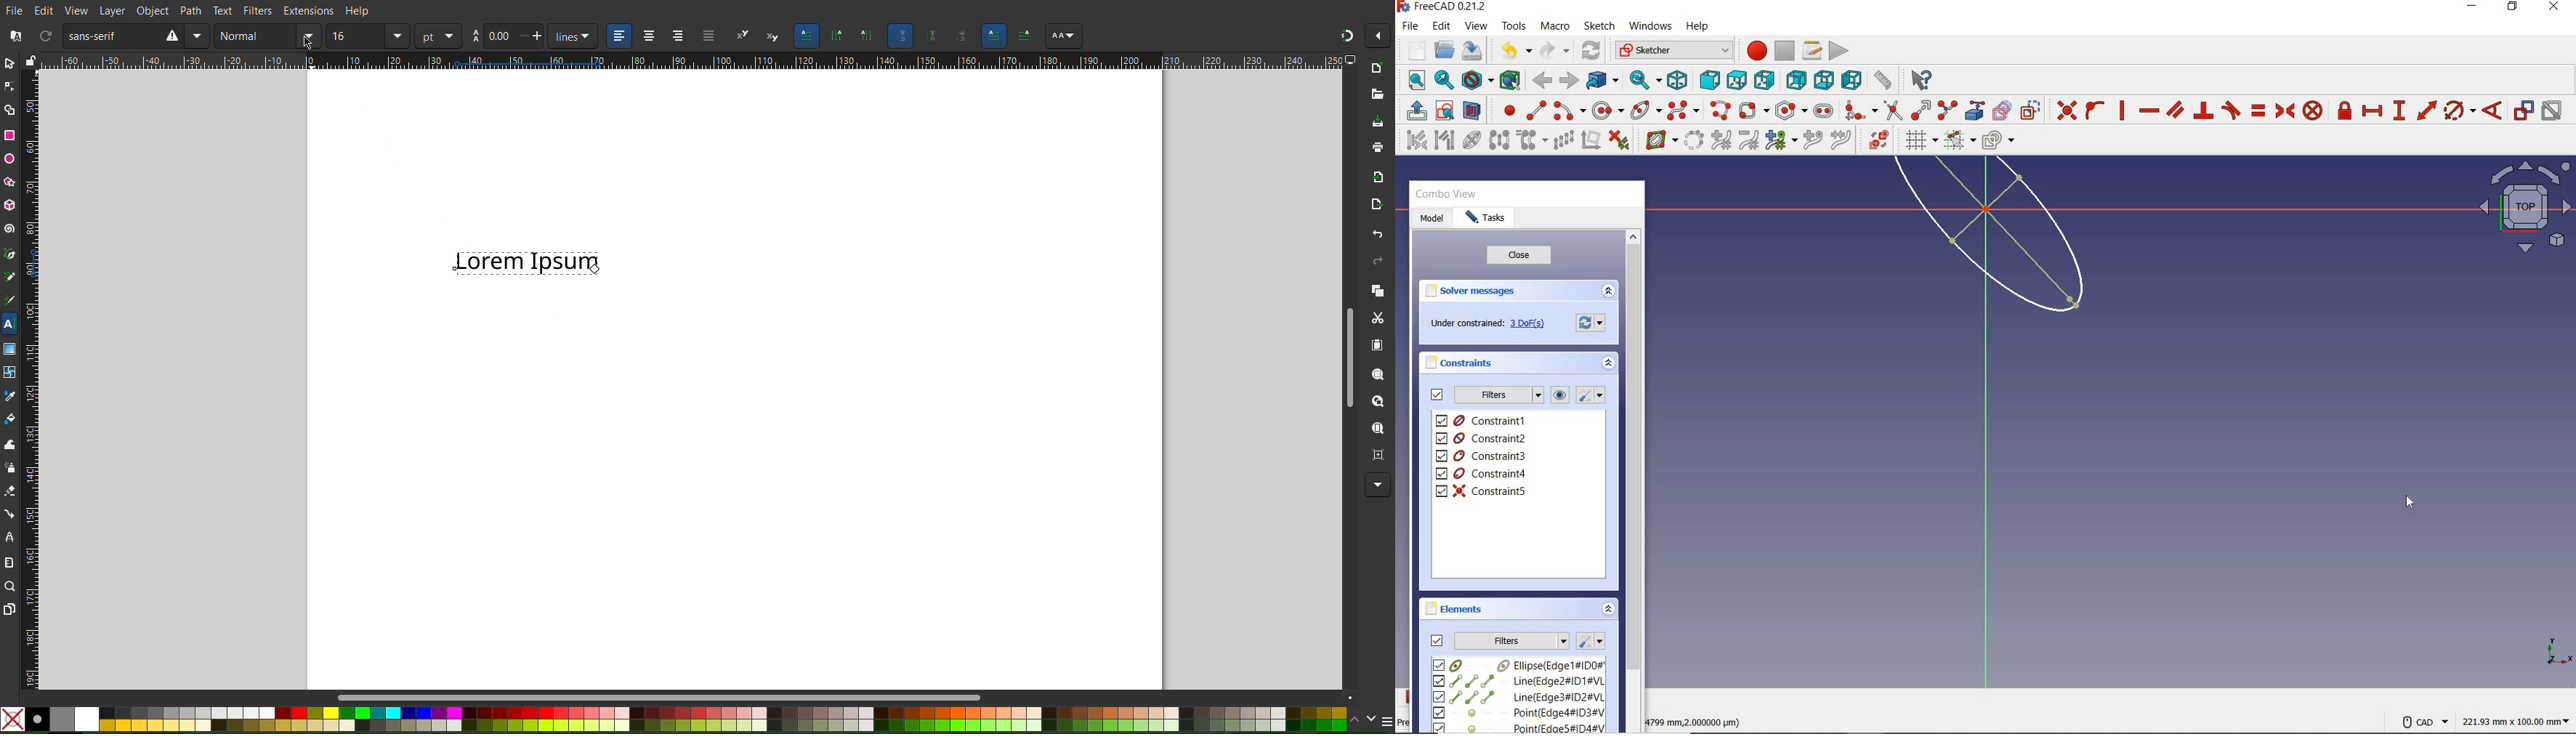 Image resolution: width=2576 pixels, height=756 pixels. What do you see at coordinates (1693, 141) in the screenshot?
I see `convert geometry to B-spline` at bounding box center [1693, 141].